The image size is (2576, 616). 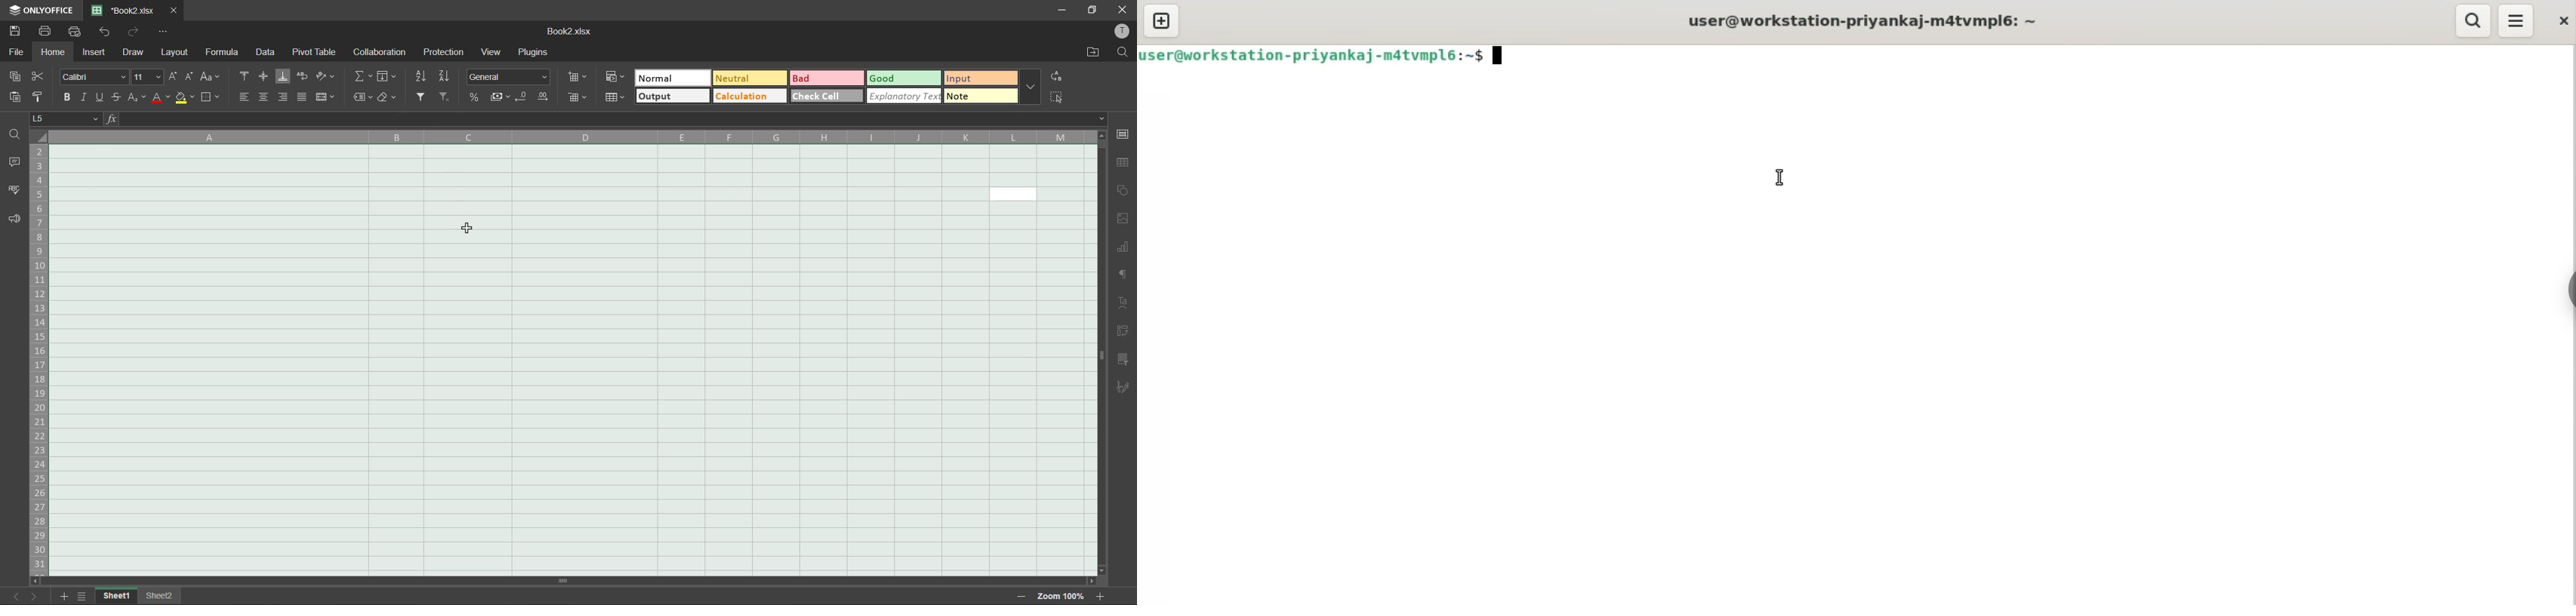 What do you see at coordinates (828, 96) in the screenshot?
I see `check cell` at bounding box center [828, 96].